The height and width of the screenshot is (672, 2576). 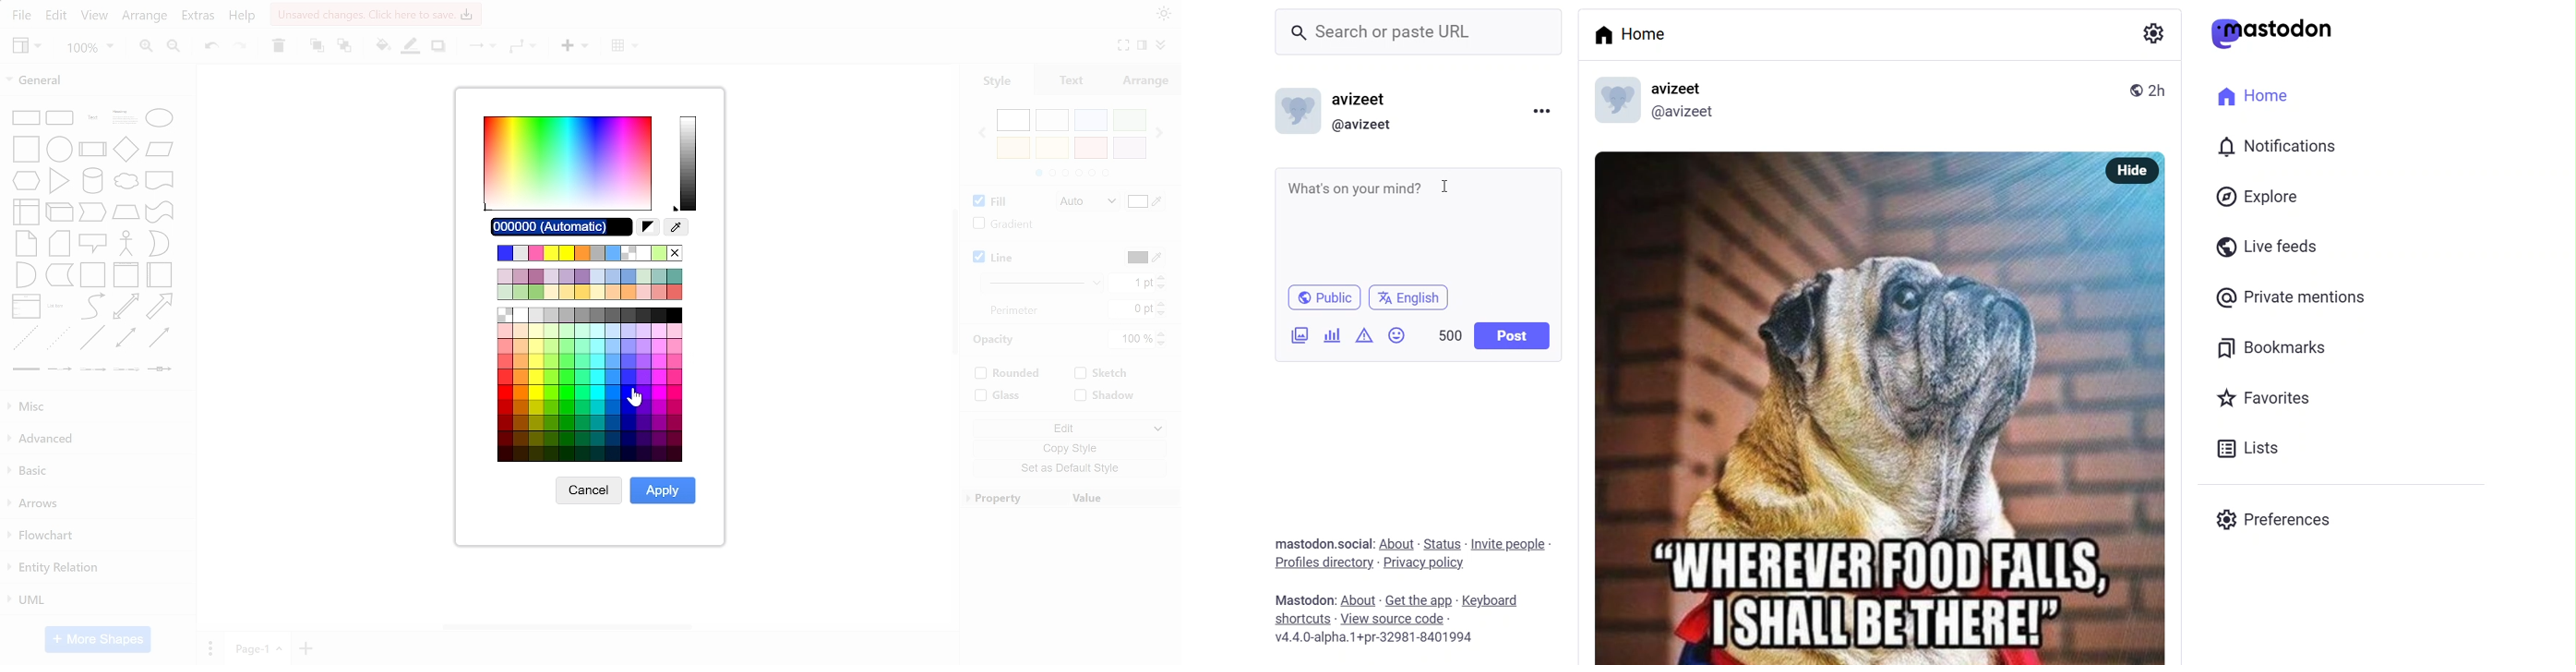 I want to click on all colors, so click(x=588, y=384).